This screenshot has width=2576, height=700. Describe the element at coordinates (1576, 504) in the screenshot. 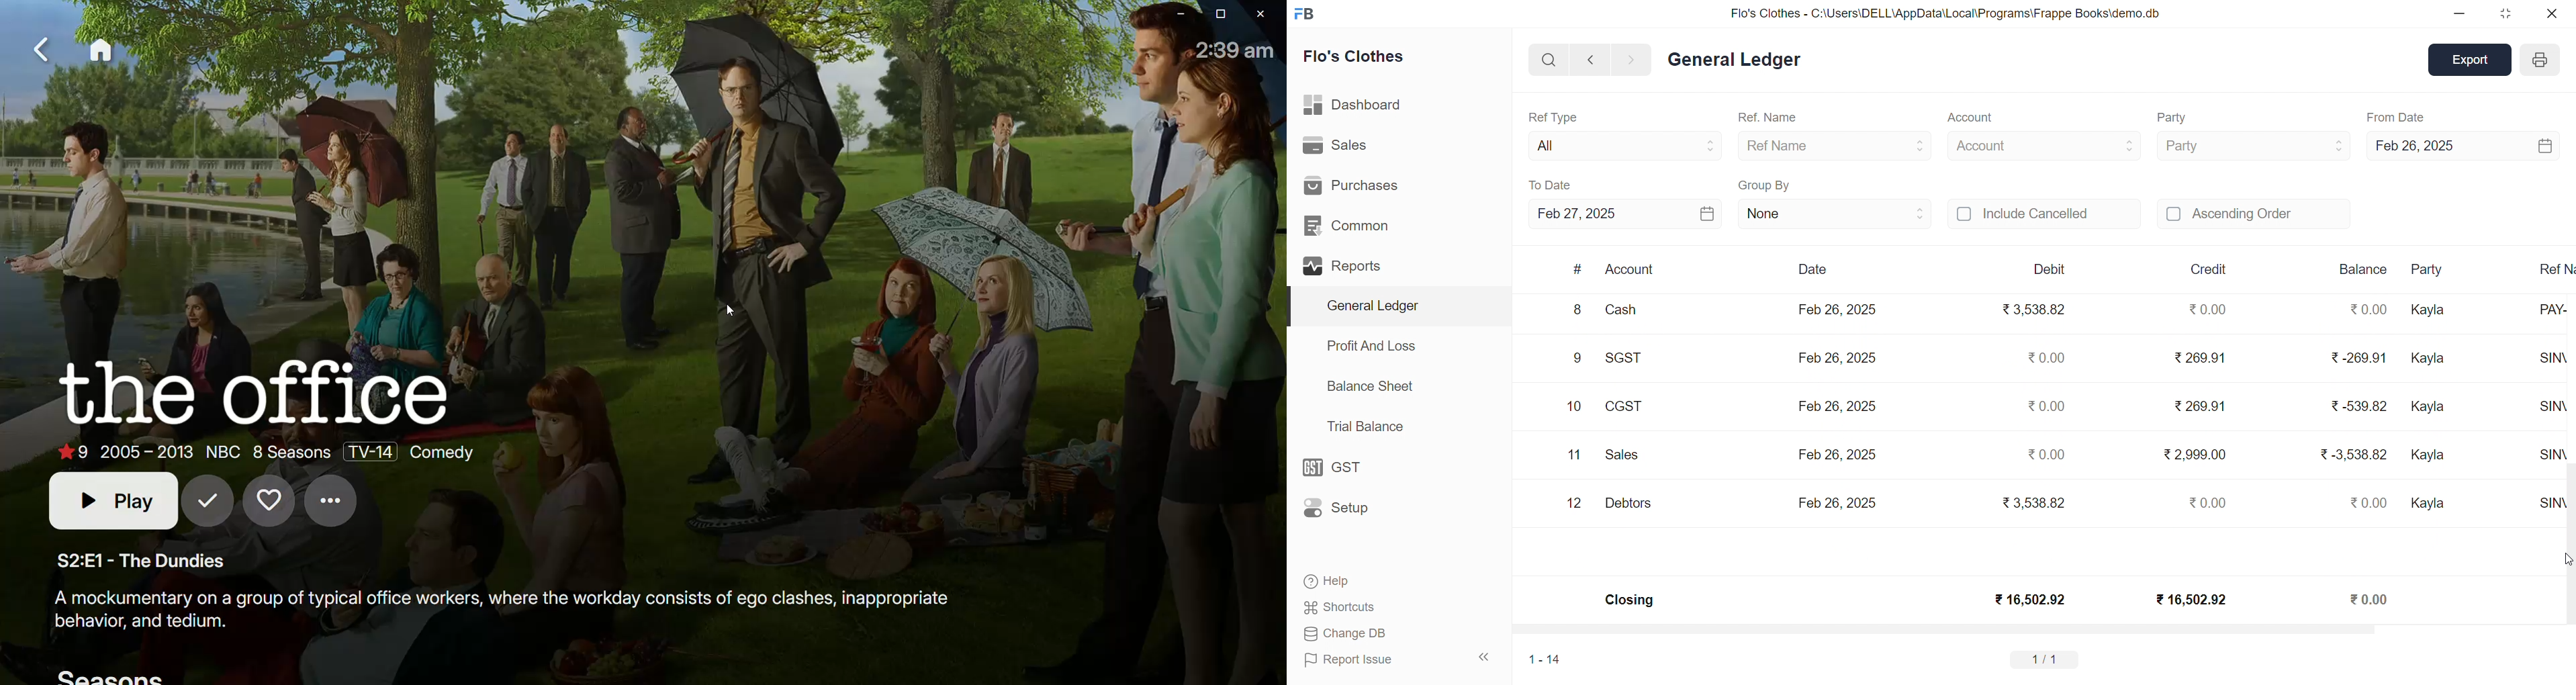

I see `12` at that location.